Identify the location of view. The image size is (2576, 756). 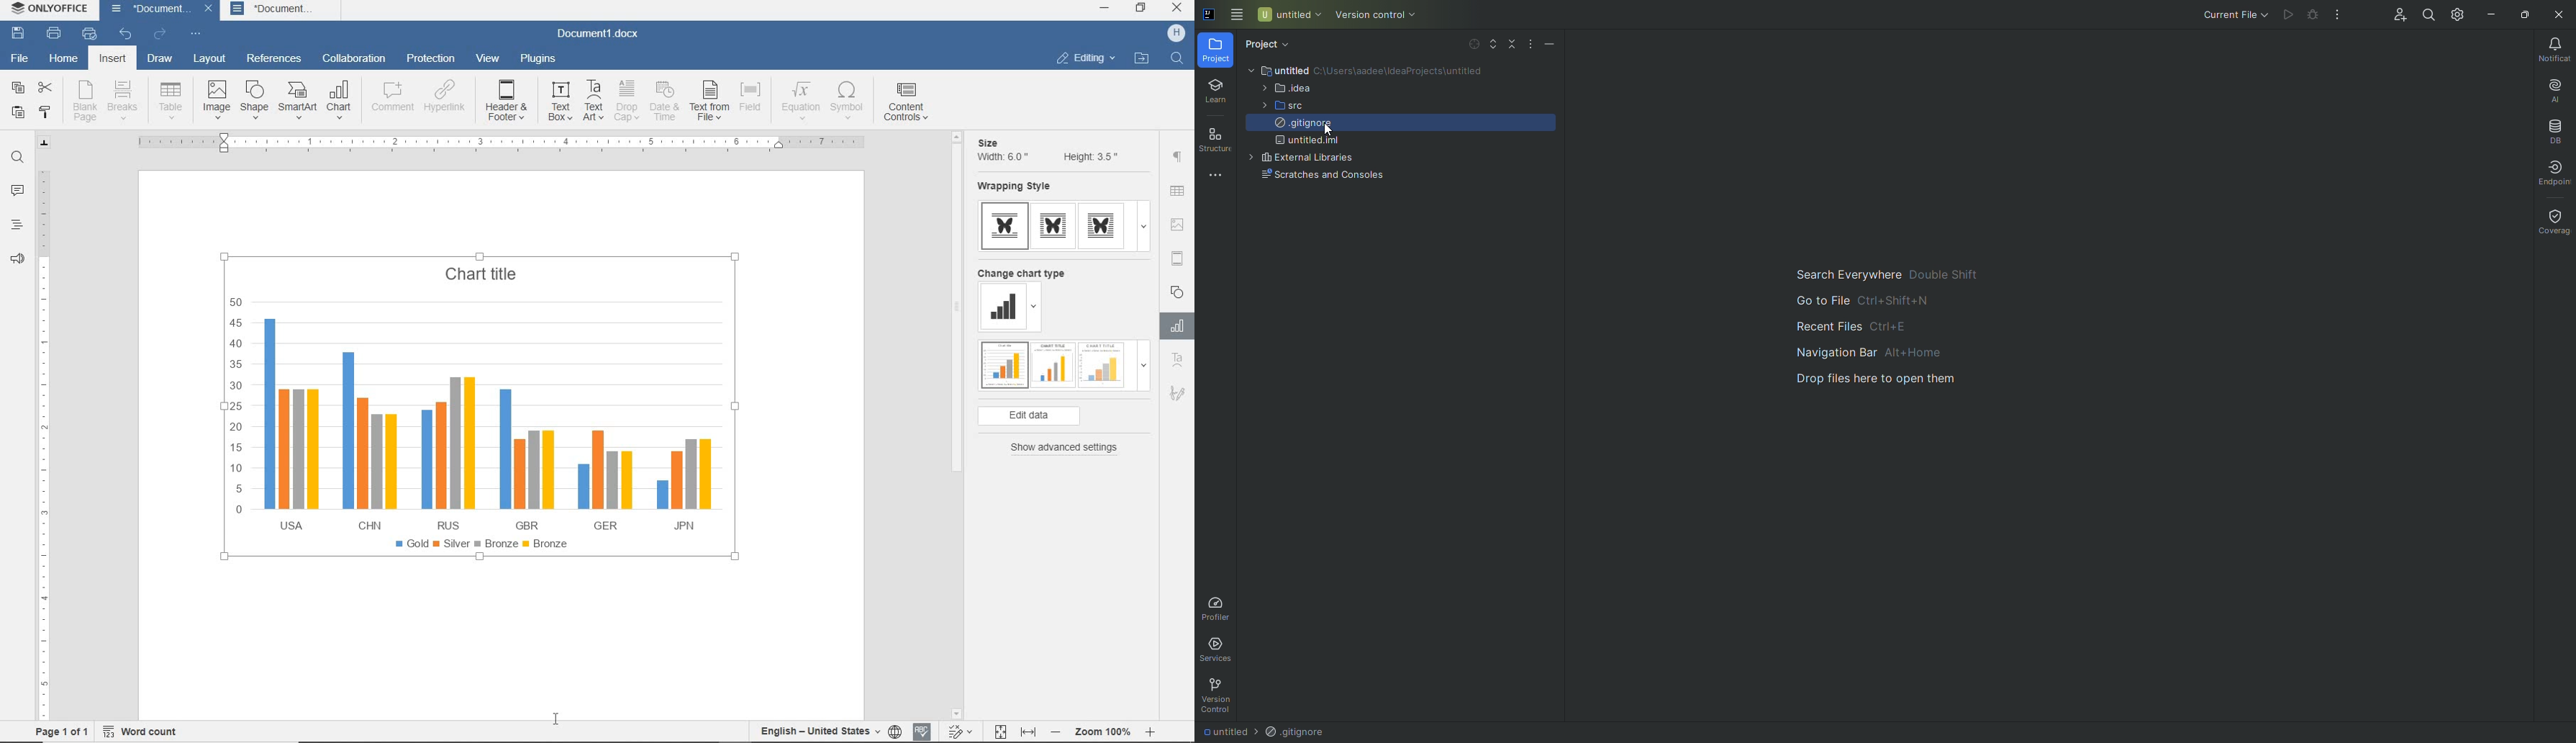
(489, 58).